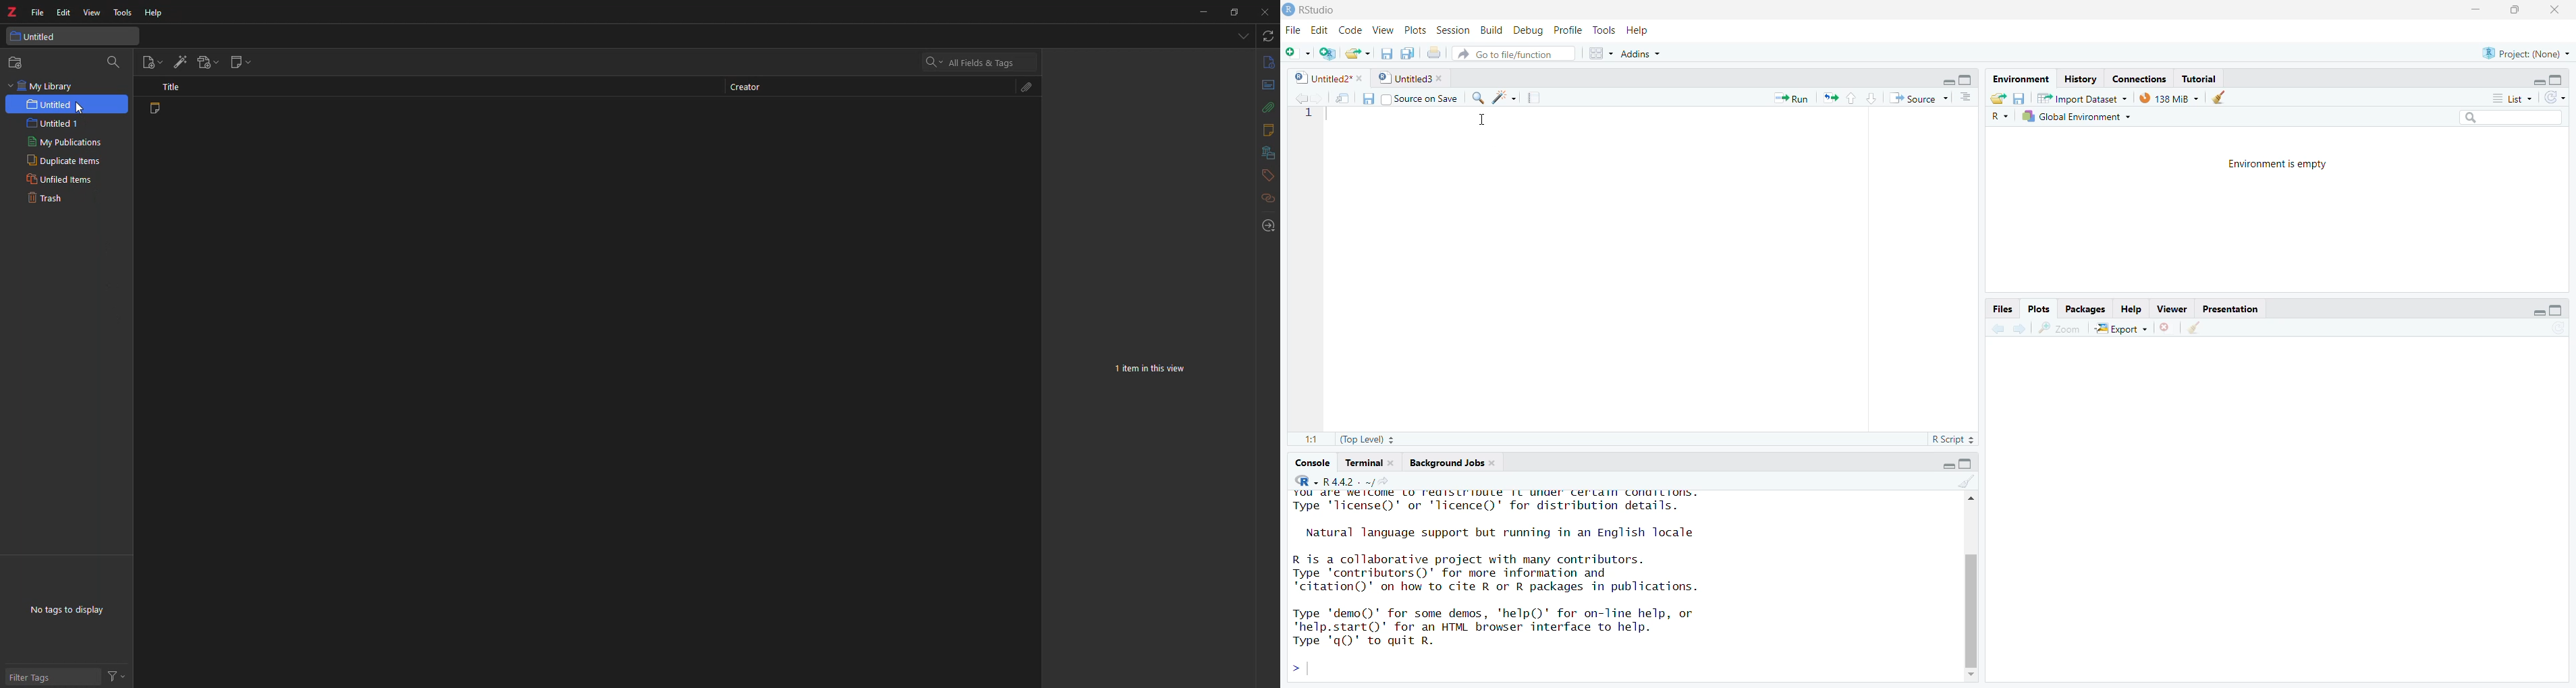  I want to click on Export , so click(2117, 328).